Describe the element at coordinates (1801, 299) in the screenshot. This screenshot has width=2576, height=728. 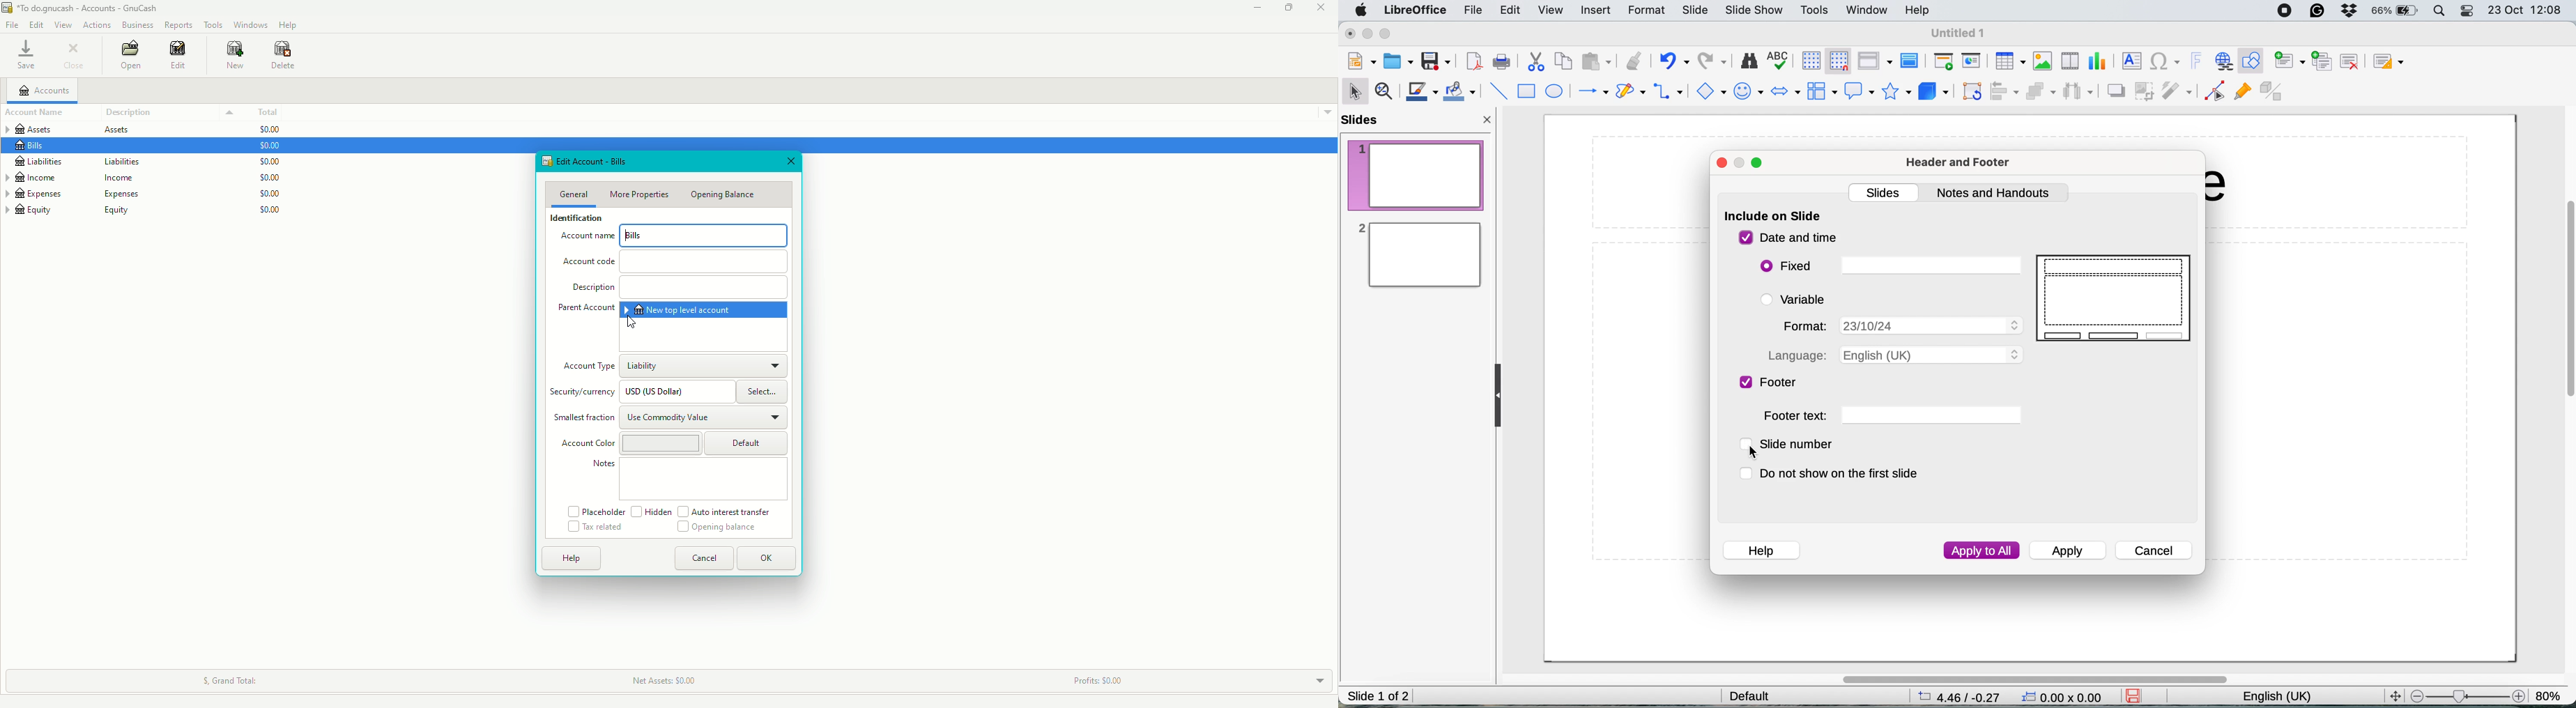
I see `variable` at that location.